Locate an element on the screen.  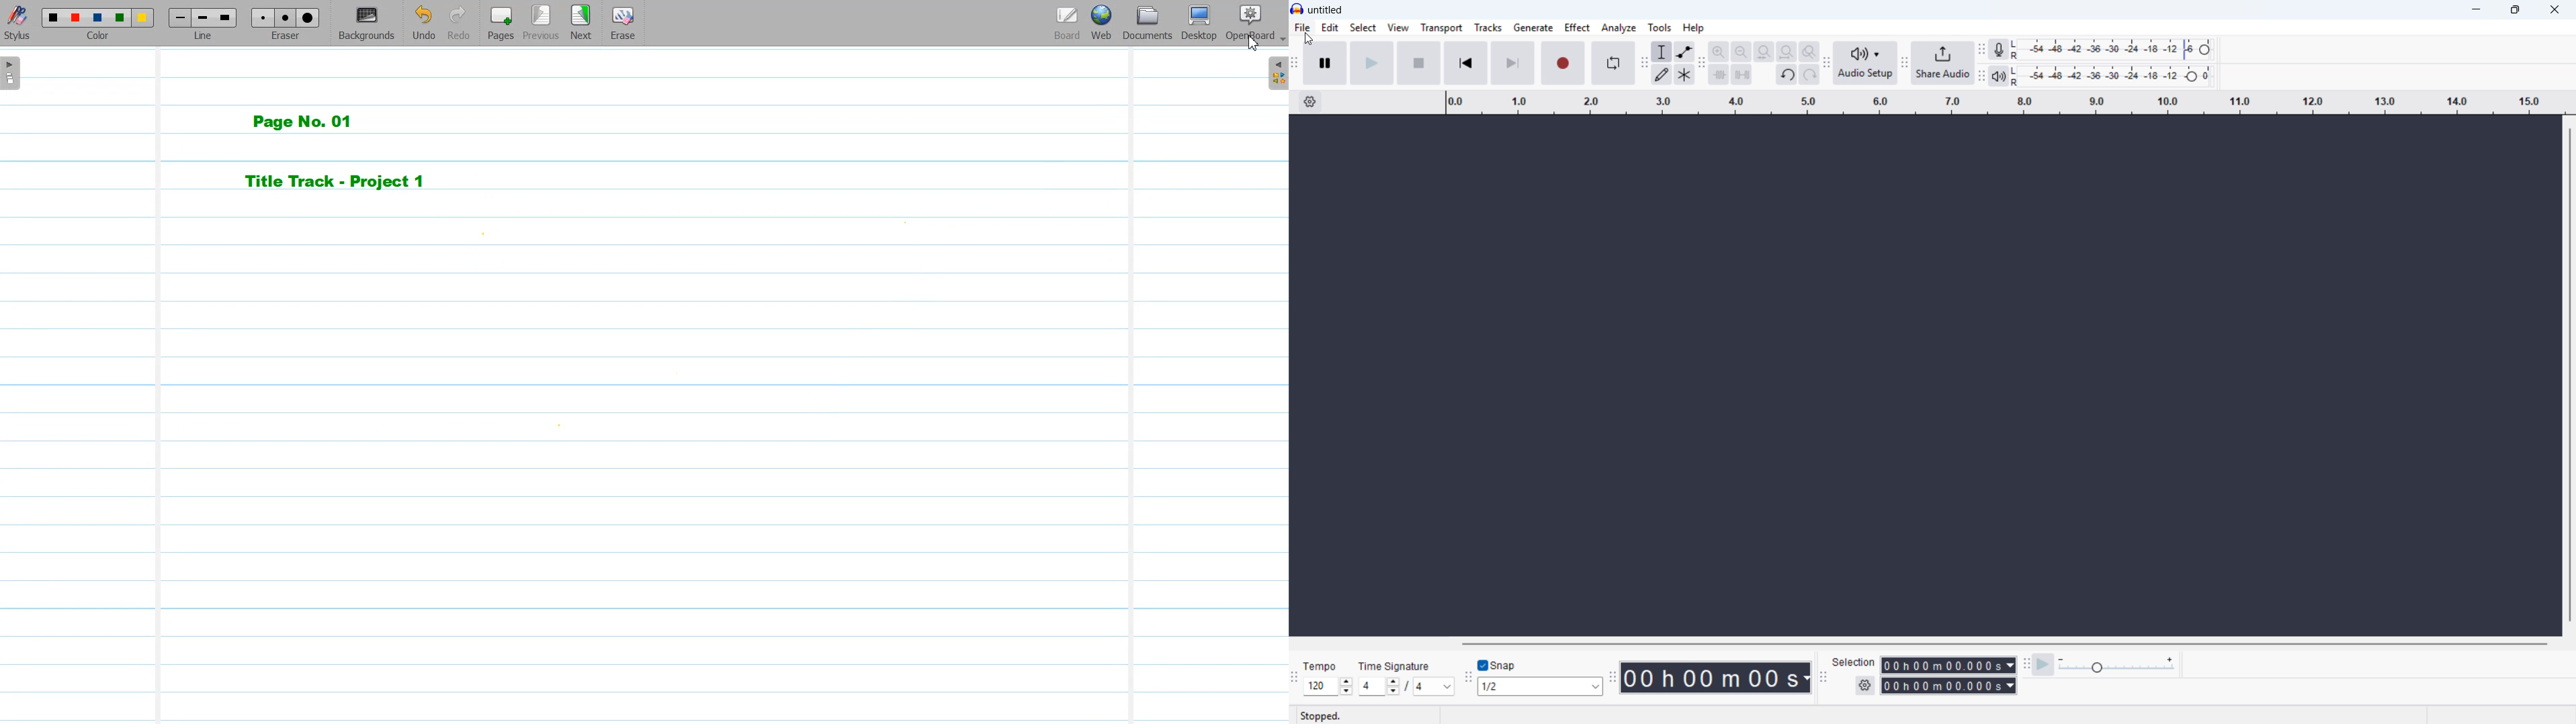
stop  is located at coordinates (1419, 64).